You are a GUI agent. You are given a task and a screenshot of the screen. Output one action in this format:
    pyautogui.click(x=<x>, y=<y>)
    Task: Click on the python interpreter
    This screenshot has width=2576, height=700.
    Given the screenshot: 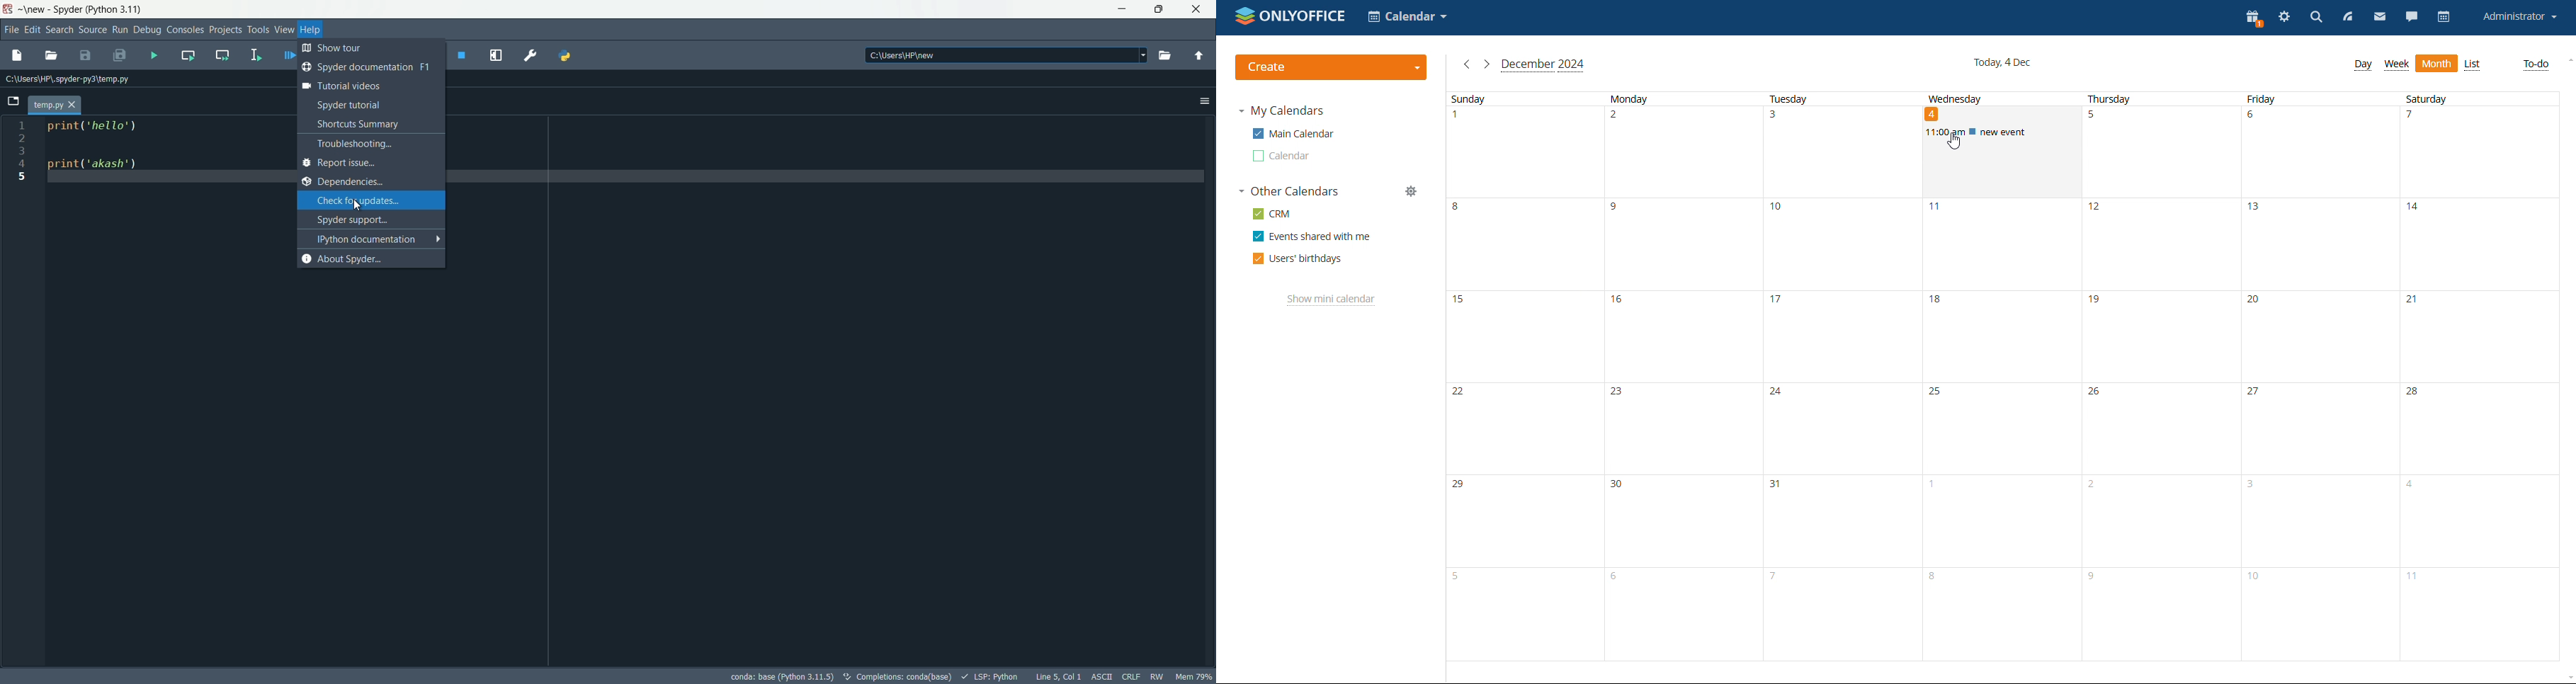 What is the action you would take?
    pyautogui.click(x=775, y=676)
    